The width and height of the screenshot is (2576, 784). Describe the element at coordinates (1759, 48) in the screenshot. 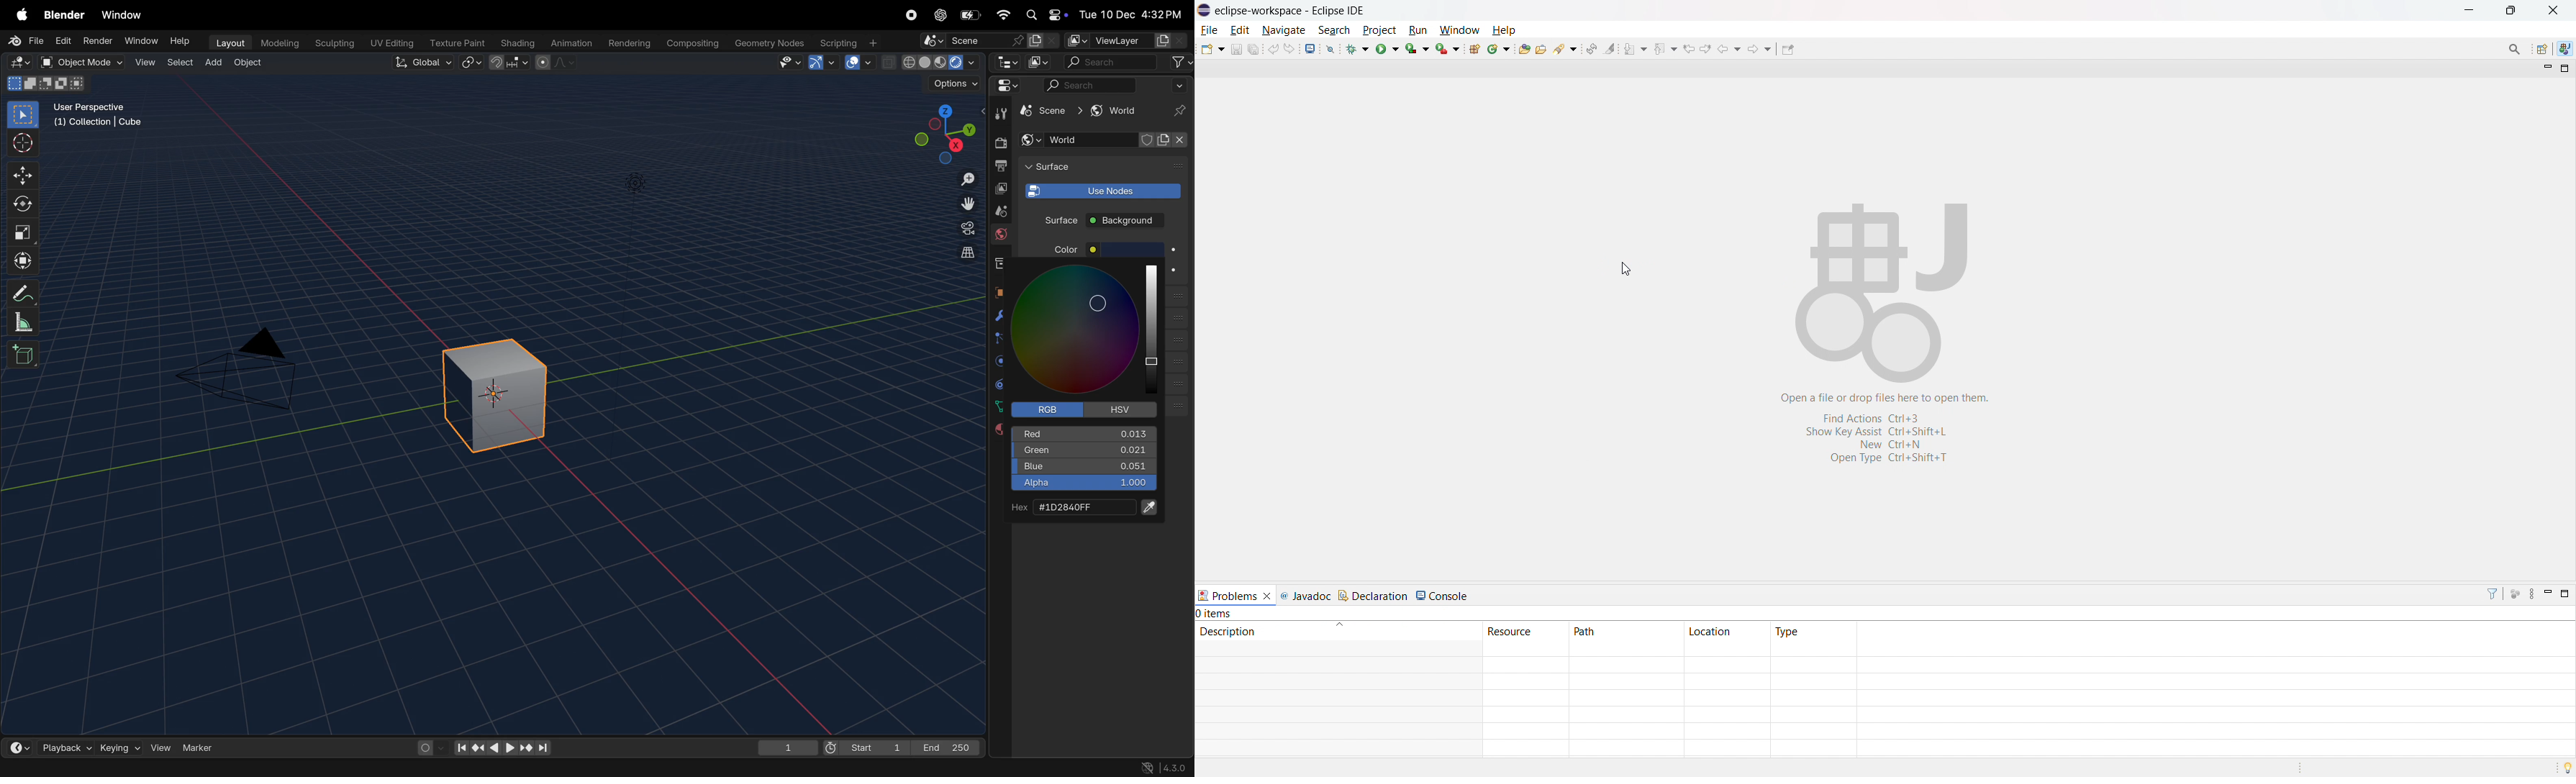

I see `forward` at that location.